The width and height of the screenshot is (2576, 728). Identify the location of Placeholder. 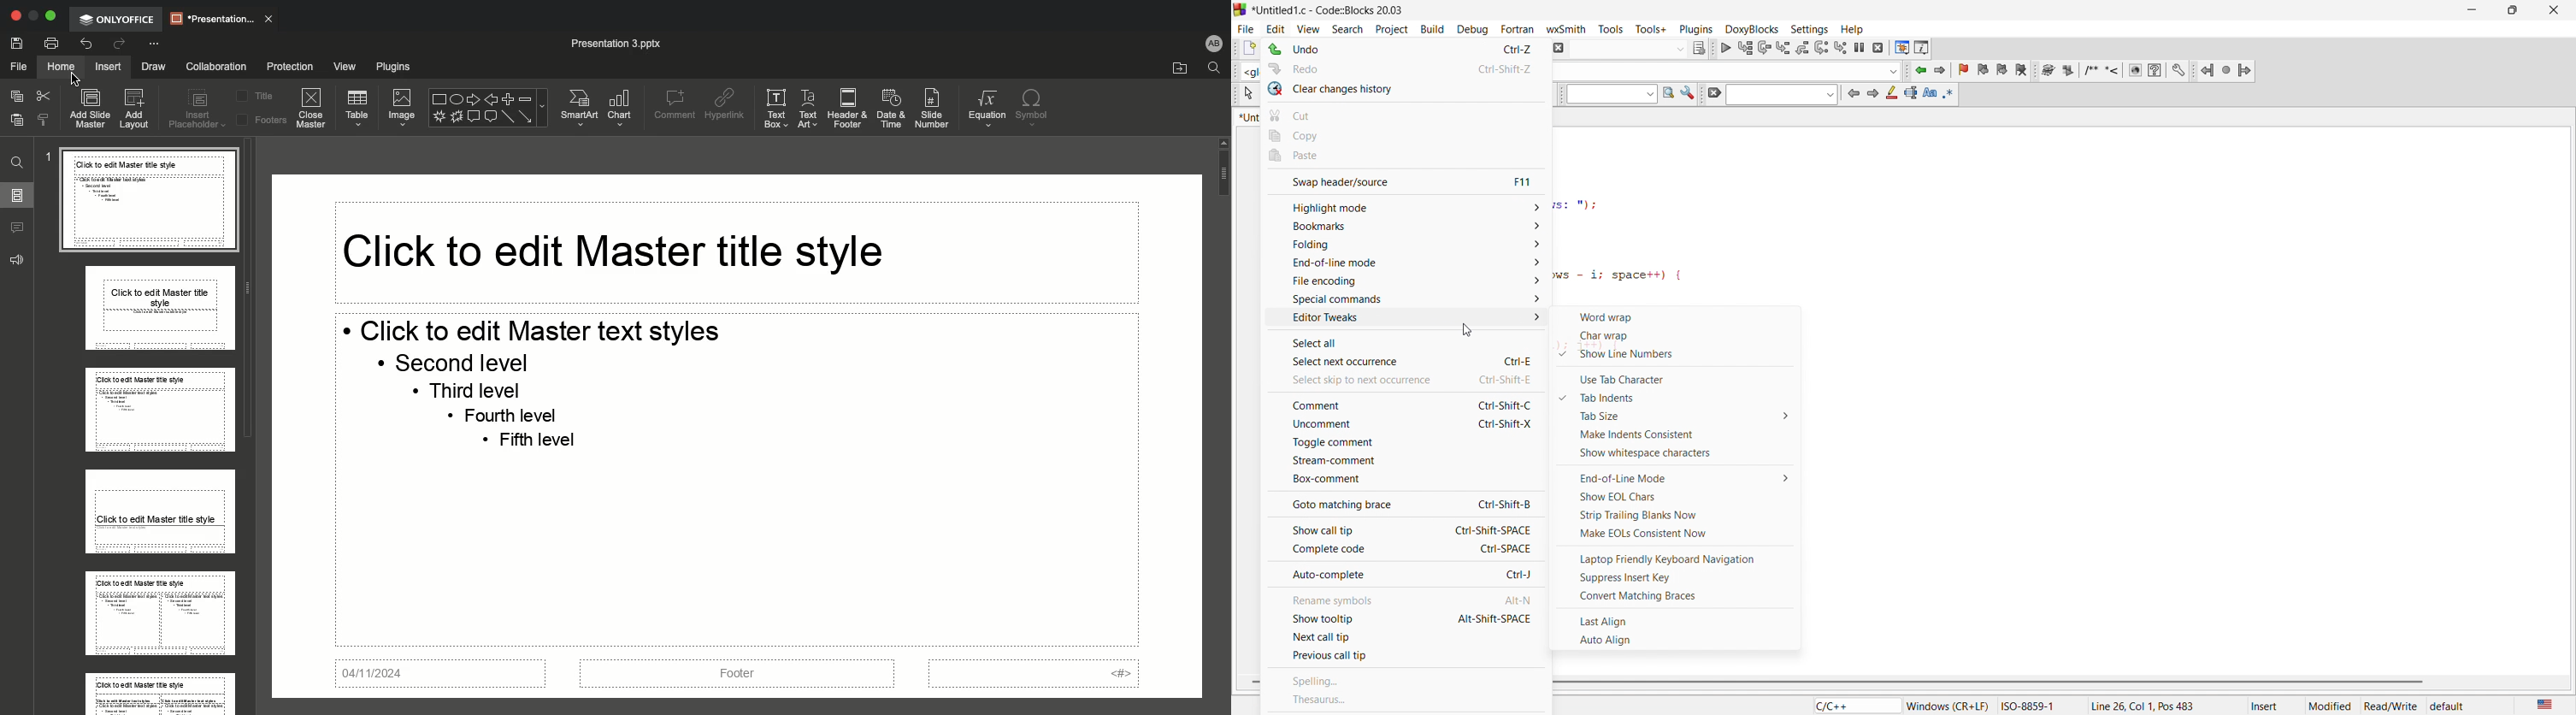
(283, 66).